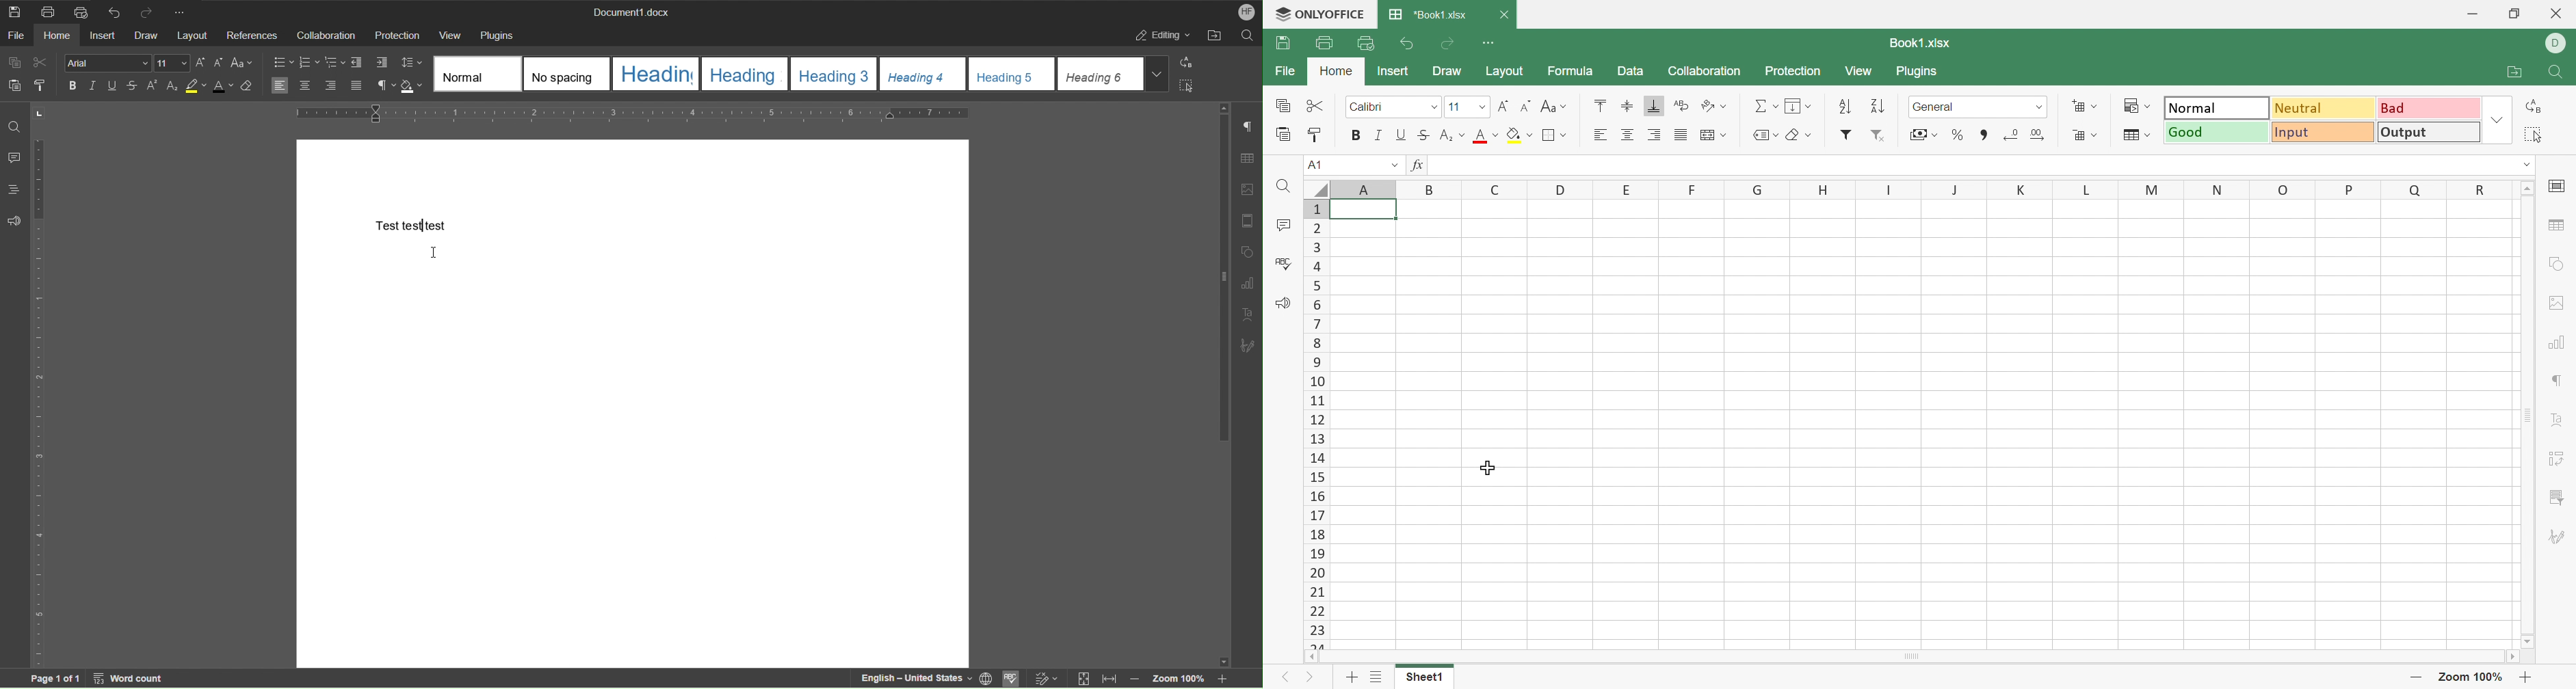 This screenshot has height=700, width=2576. I want to click on Insert, so click(1392, 70).